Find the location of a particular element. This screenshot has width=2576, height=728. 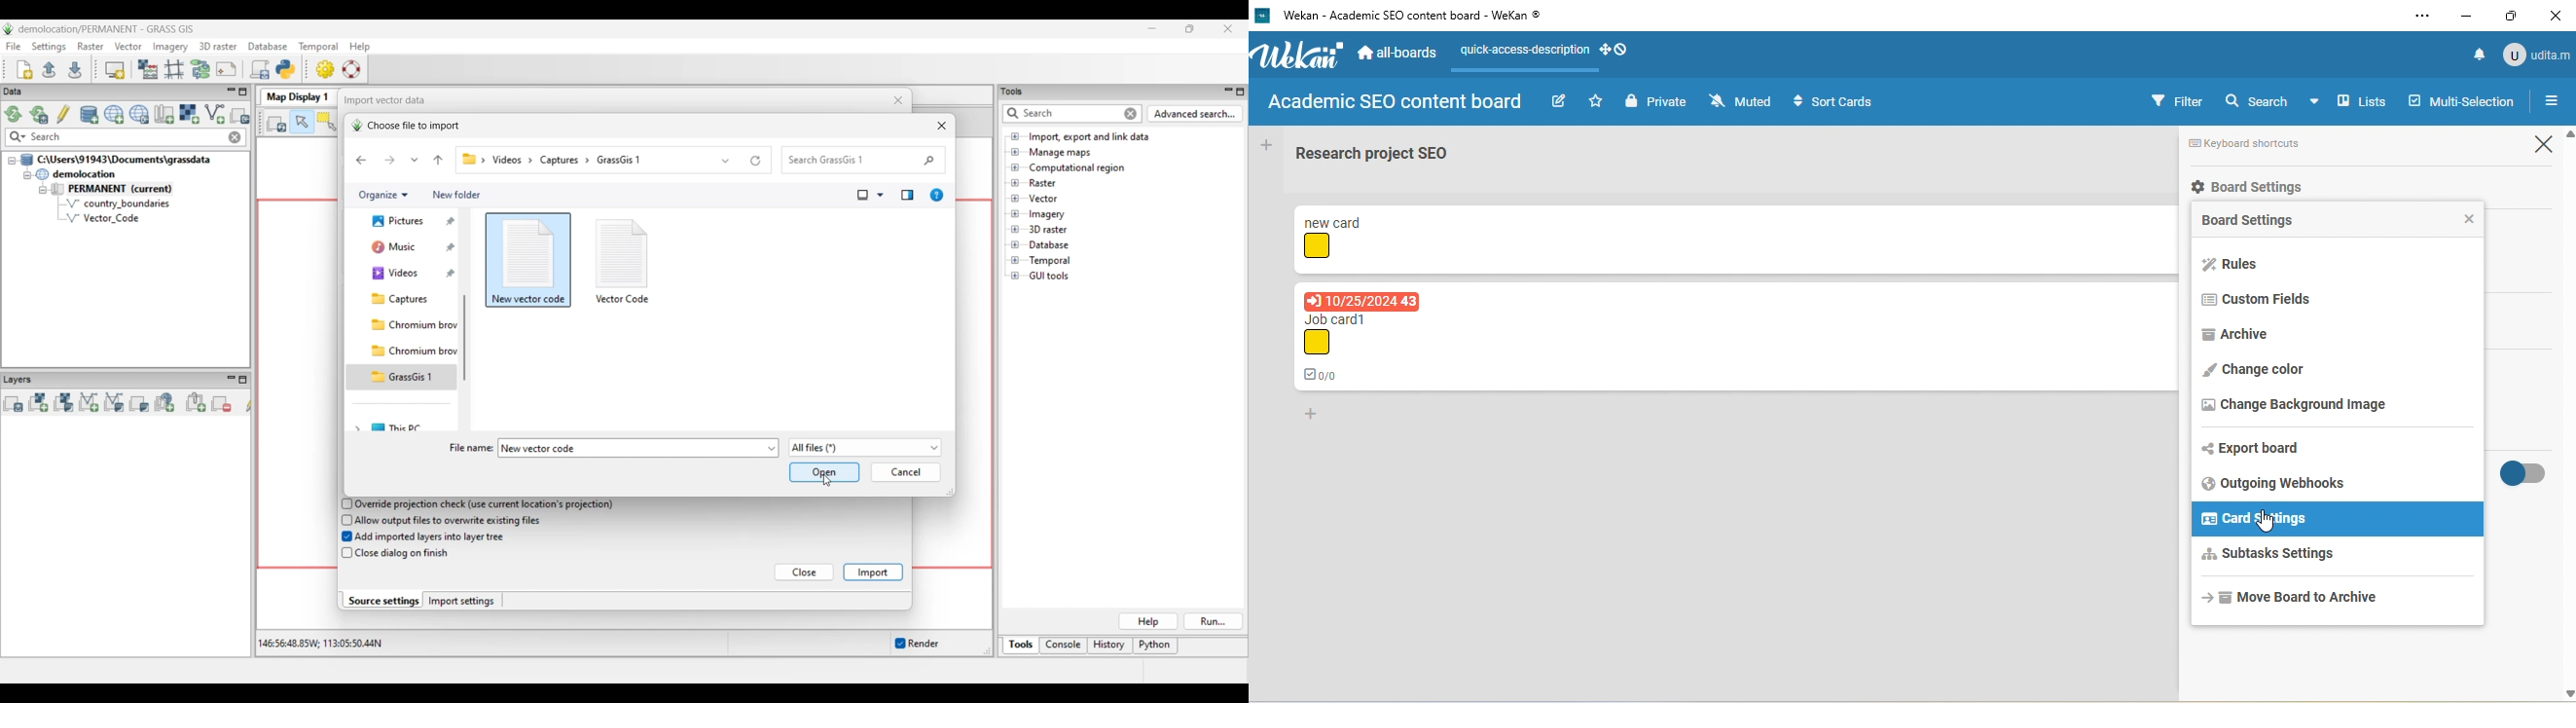

keyboard shortcuts is located at coordinates (2248, 147).